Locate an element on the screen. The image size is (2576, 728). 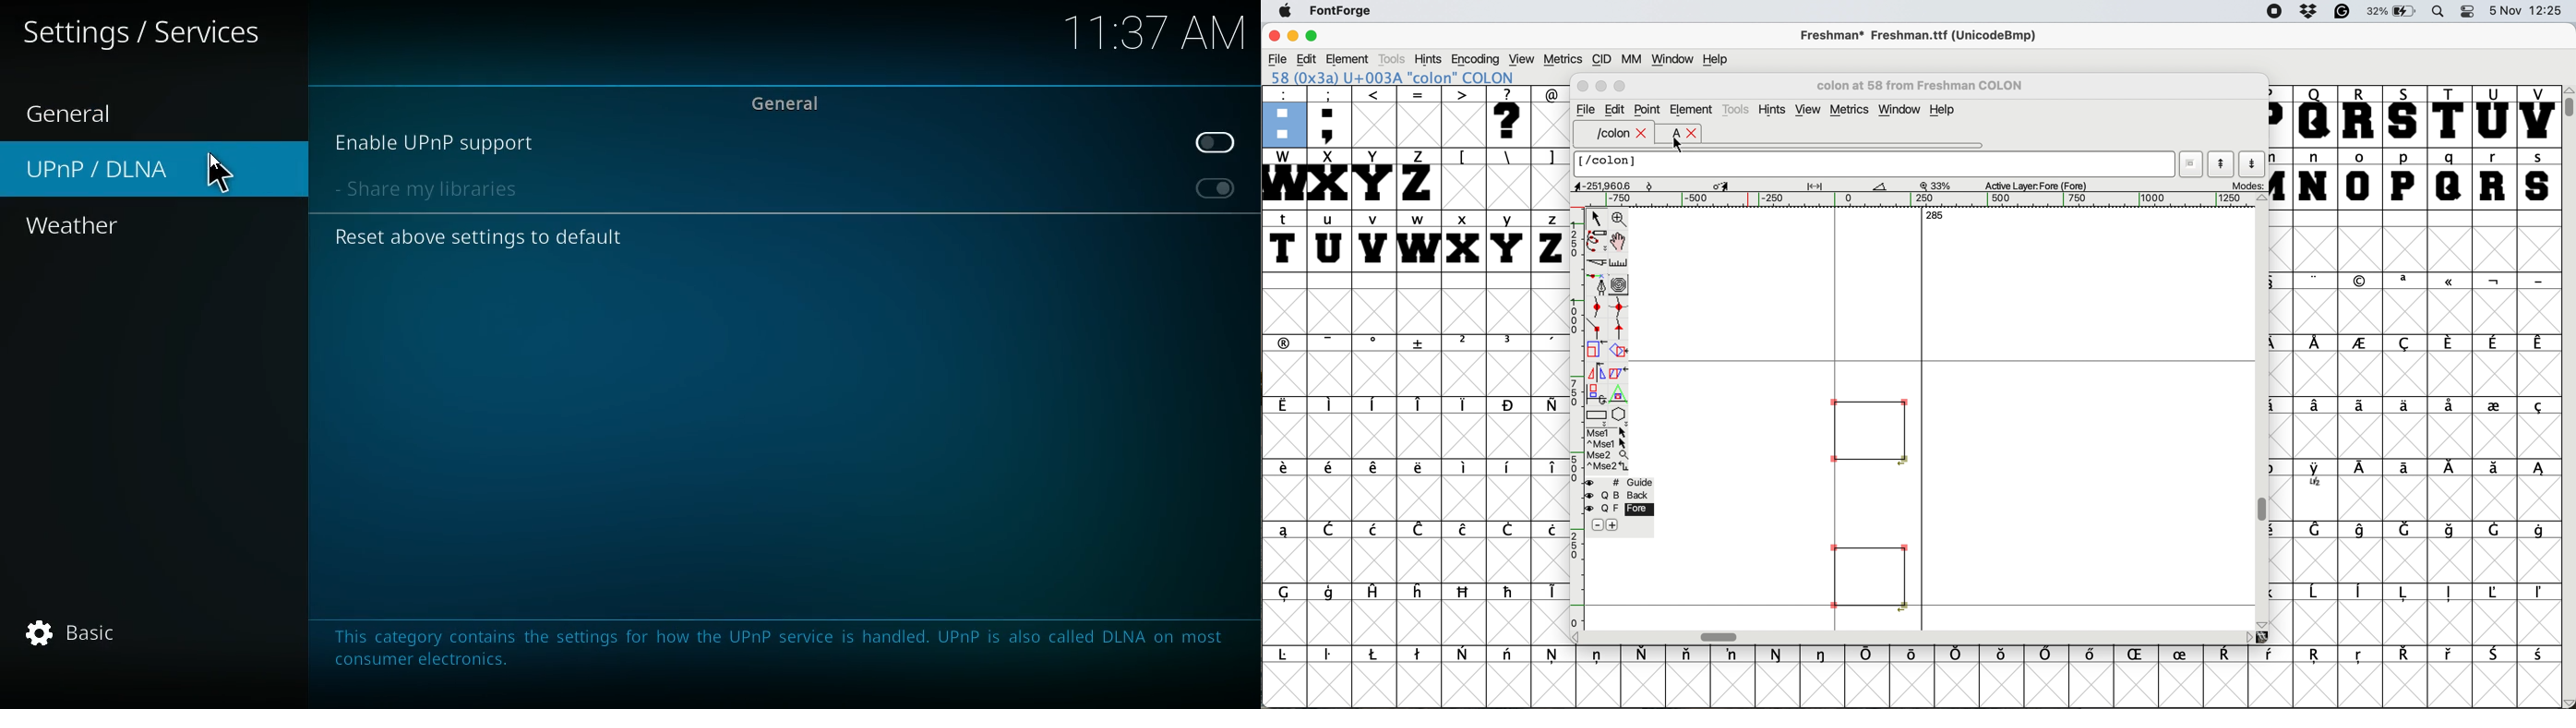
symbol is located at coordinates (1869, 655).